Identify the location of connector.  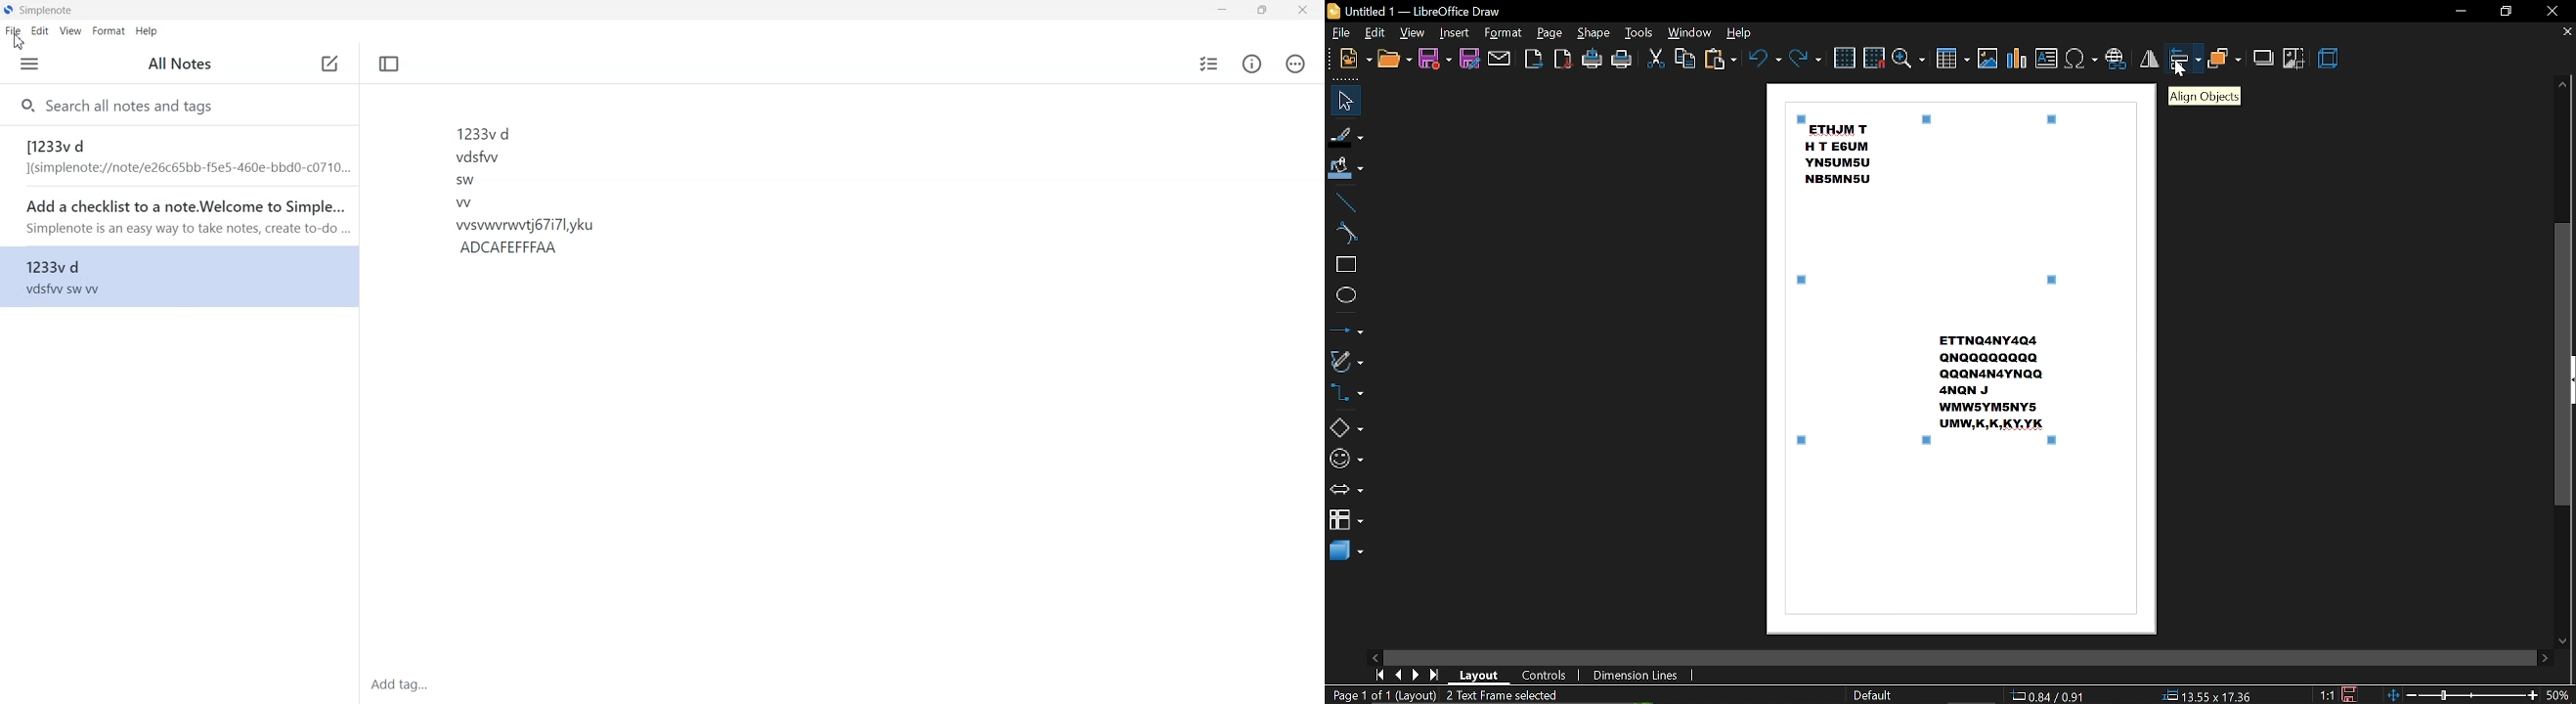
(1350, 395).